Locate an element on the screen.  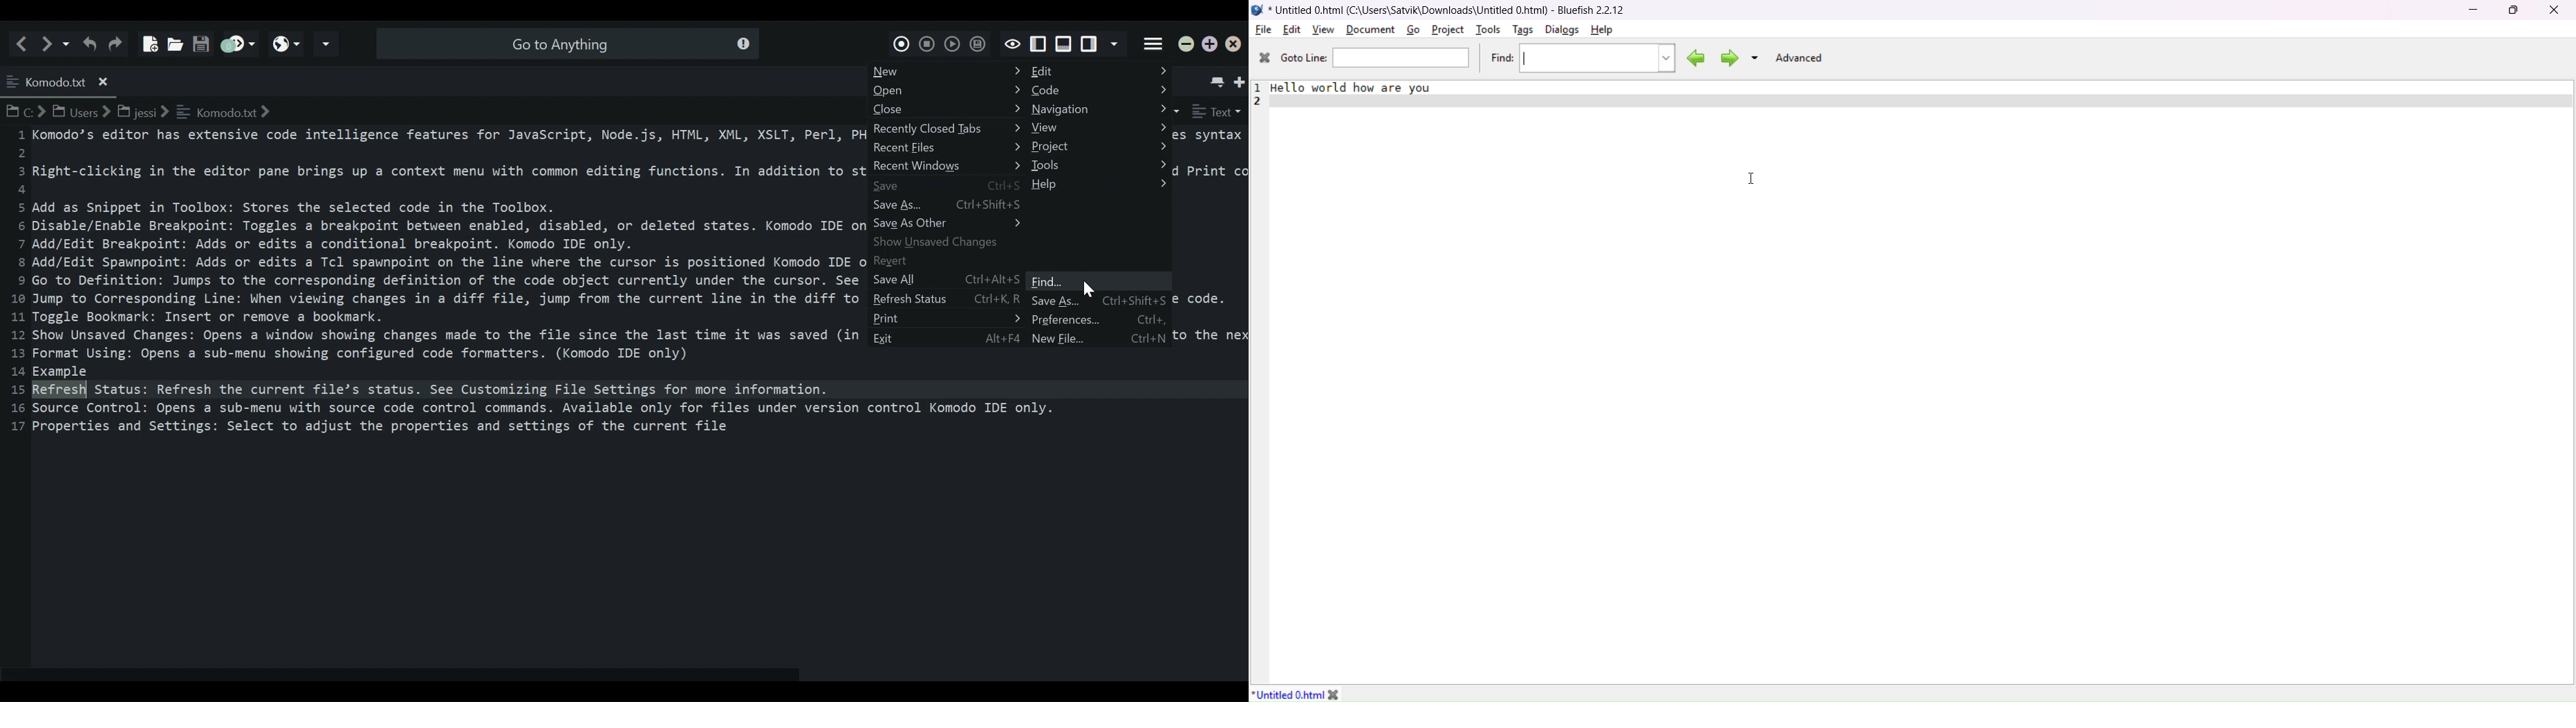
advanced is located at coordinates (1801, 58).